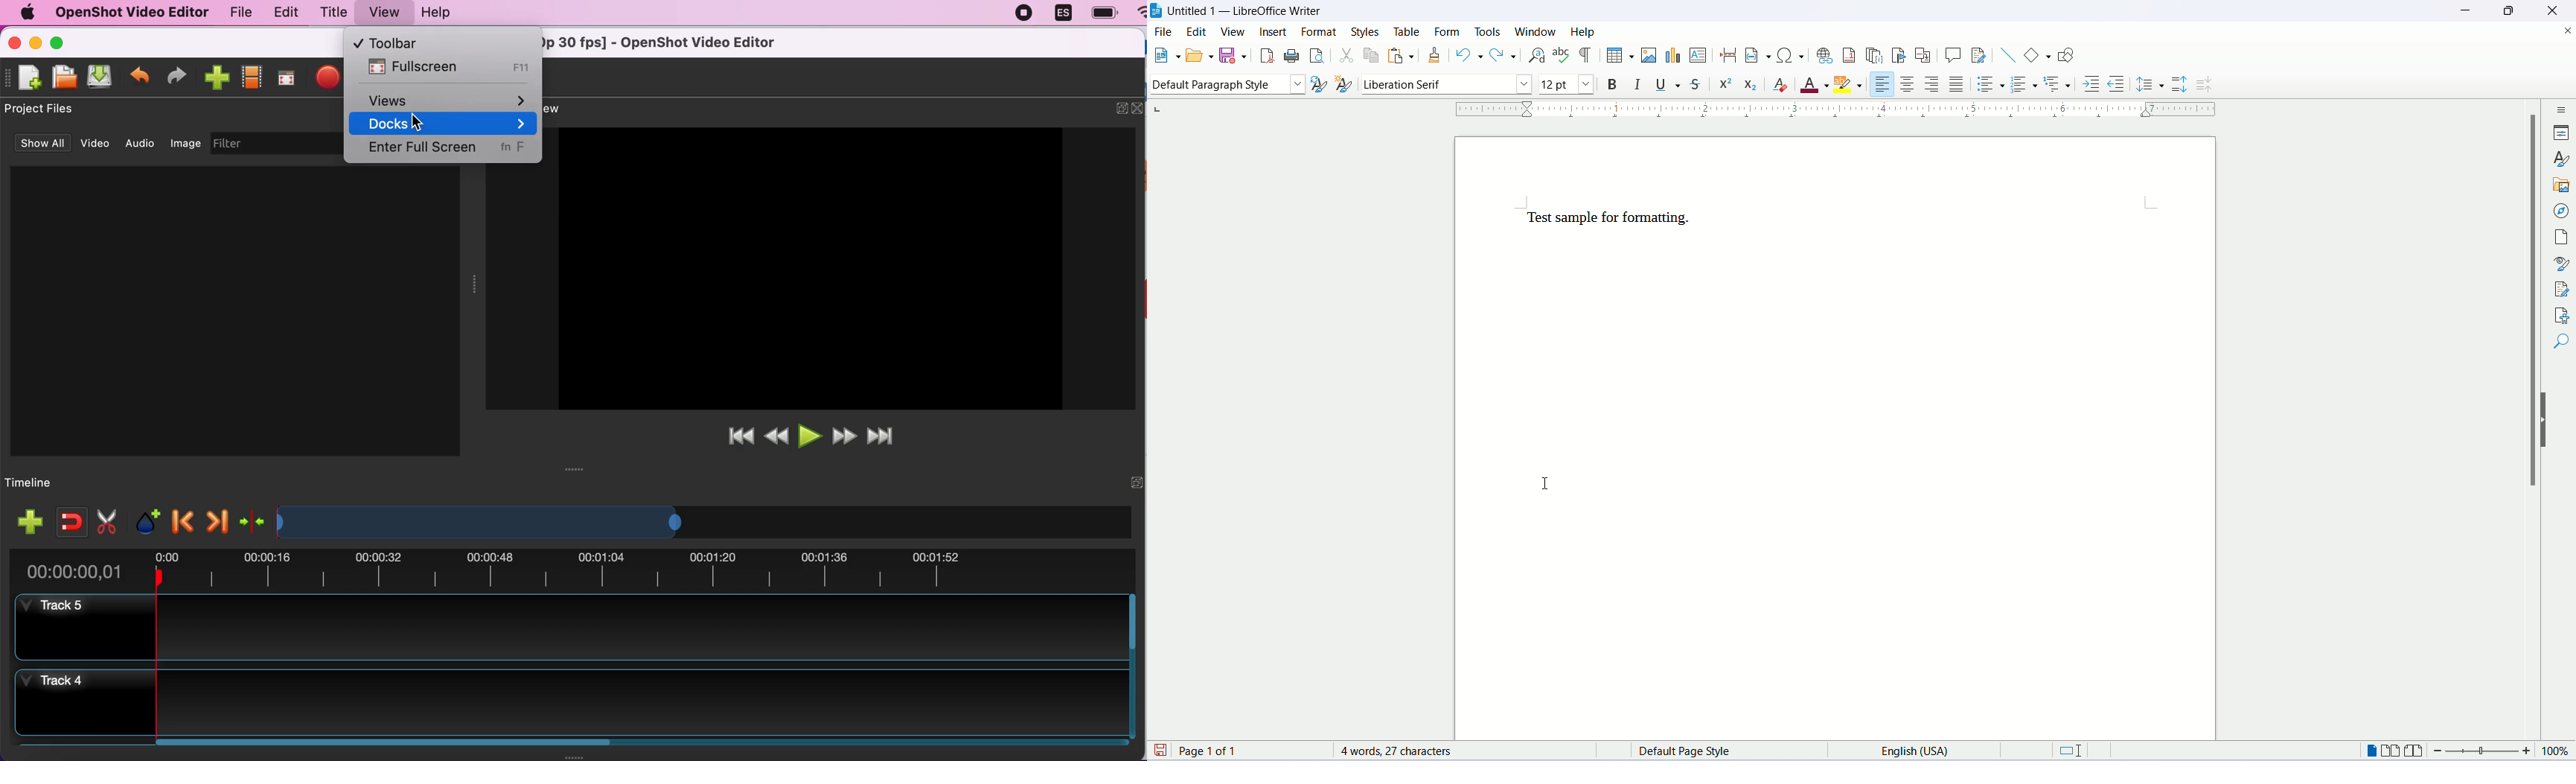 Image resolution: width=2576 pixels, height=784 pixels. What do you see at coordinates (1318, 83) in the screenshot?
I see `update selected style` at bounding box center [1318, 83].